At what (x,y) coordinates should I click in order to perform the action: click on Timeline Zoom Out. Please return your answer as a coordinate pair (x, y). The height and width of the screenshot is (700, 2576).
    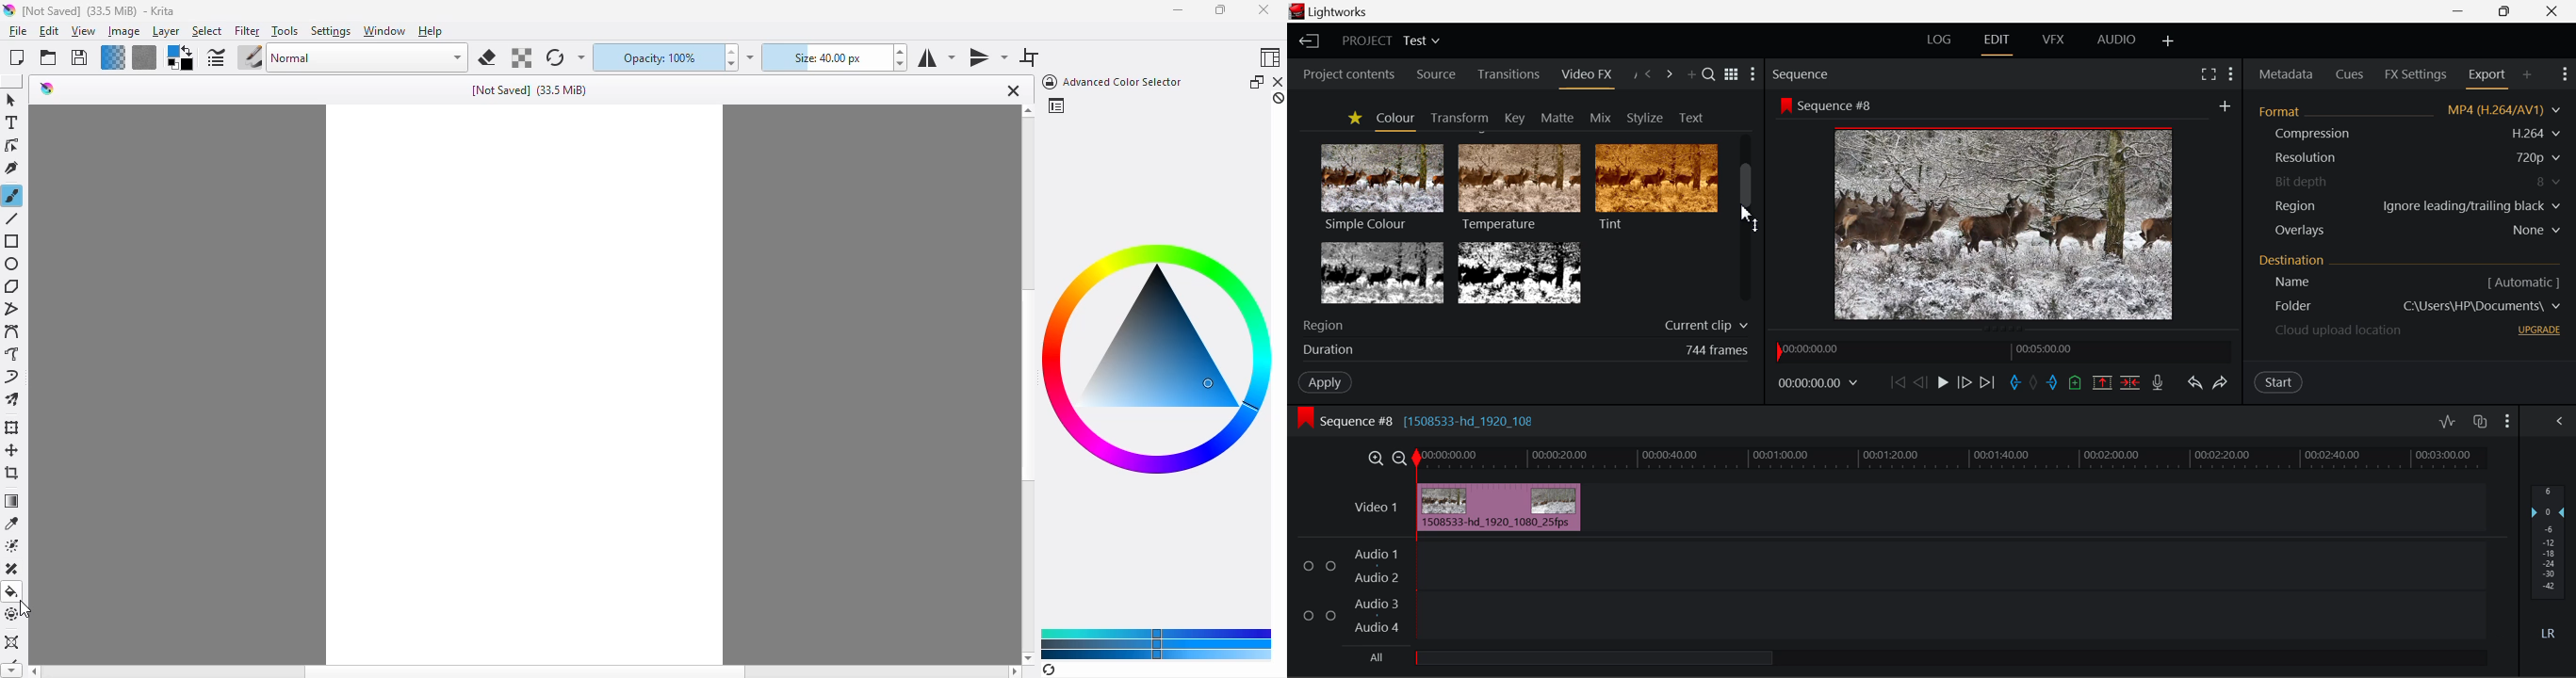
    Looking at the image, I should click on (1401, 458).